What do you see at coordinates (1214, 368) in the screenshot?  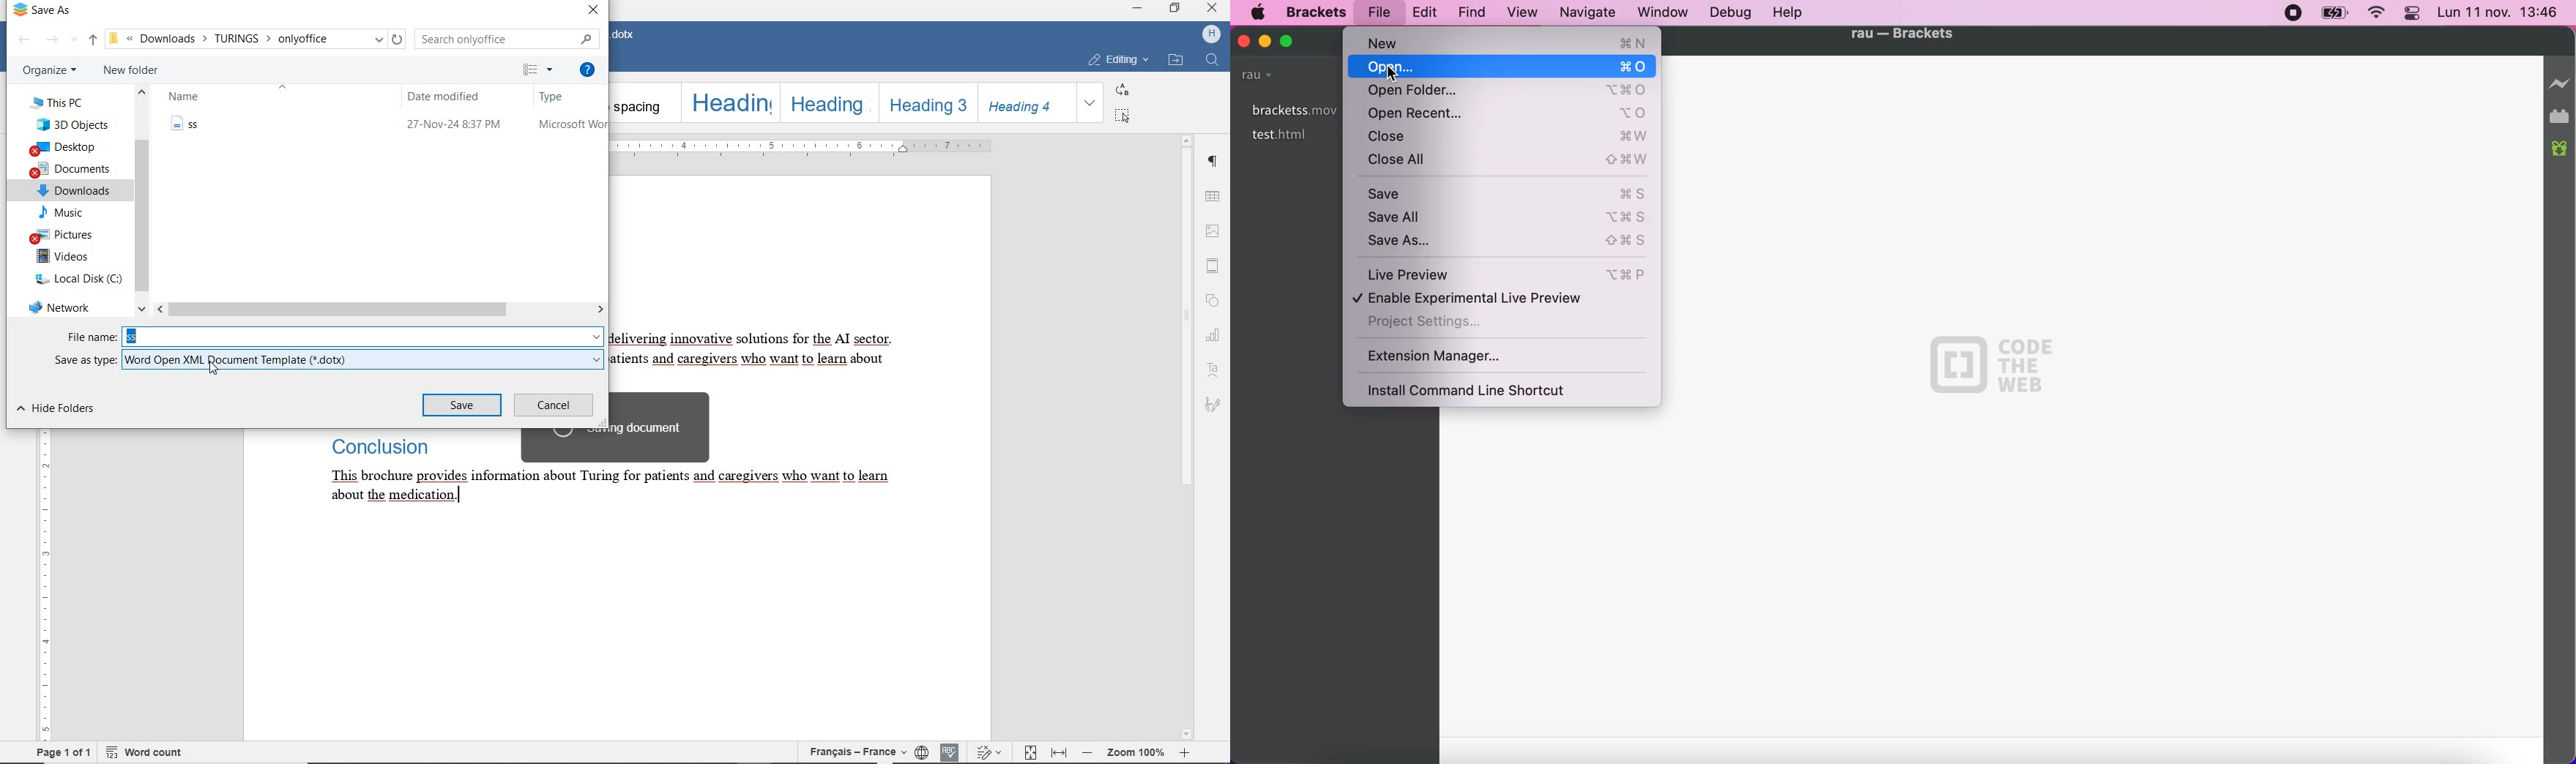 I see `TEXT ART` at bounding box center [1214, 368].